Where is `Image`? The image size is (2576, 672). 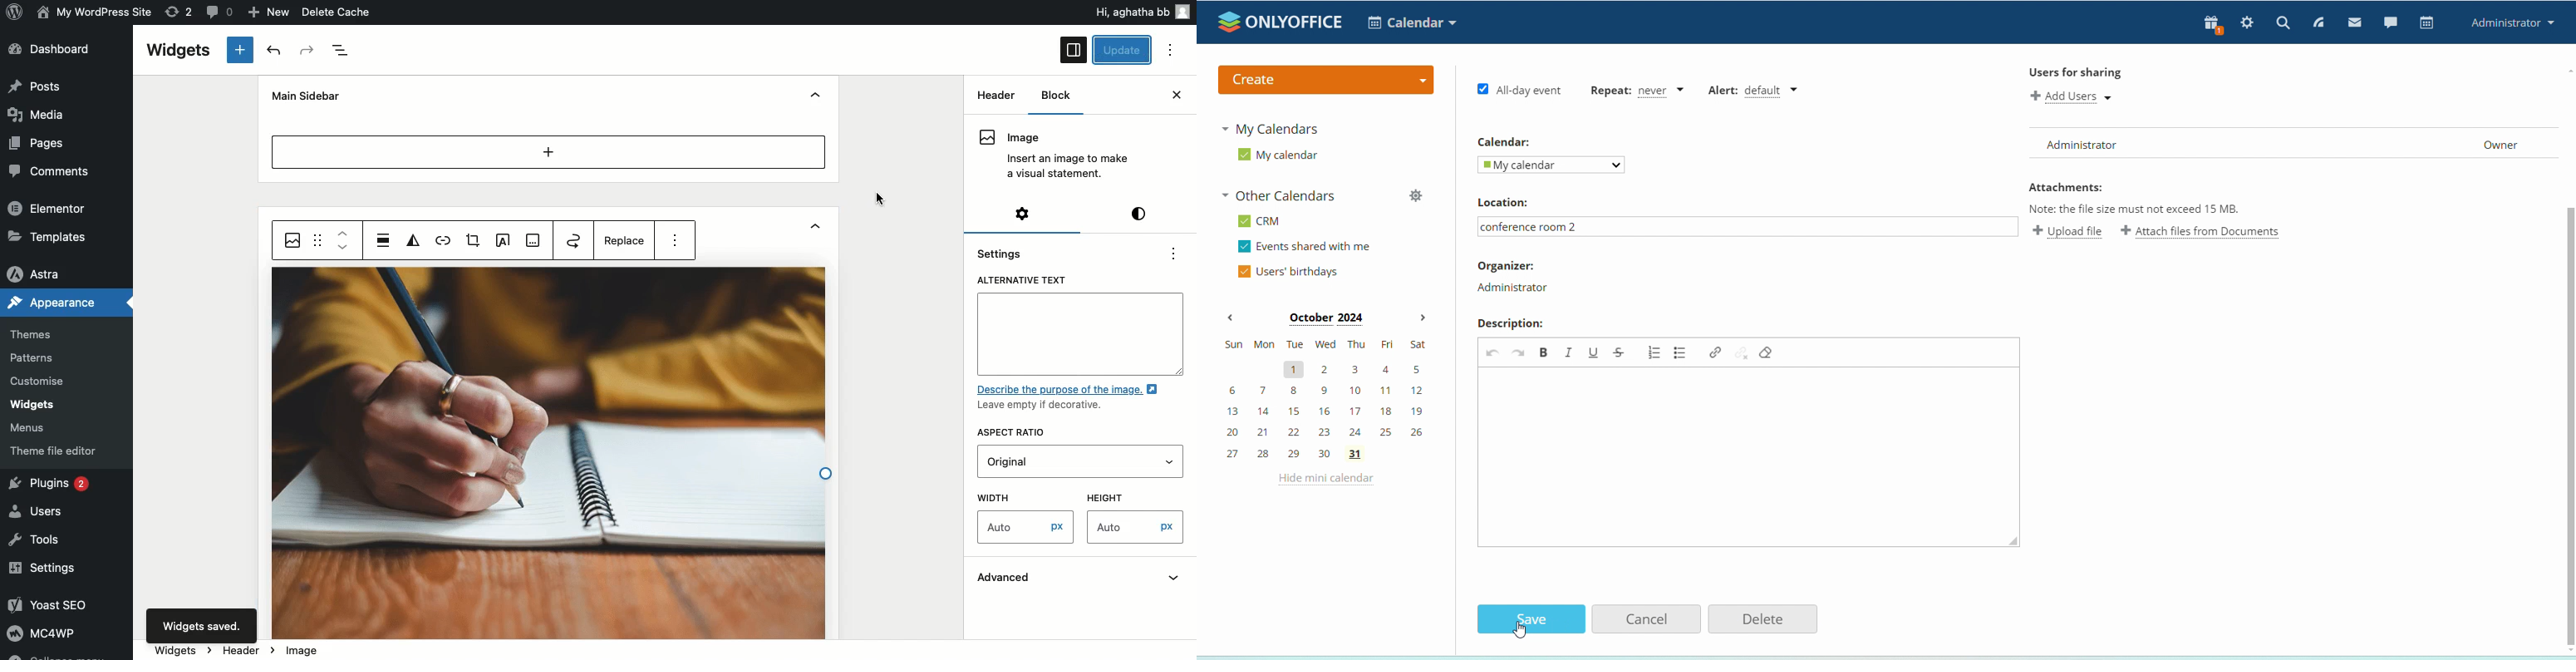 Image is located at coordinates (293, 240).